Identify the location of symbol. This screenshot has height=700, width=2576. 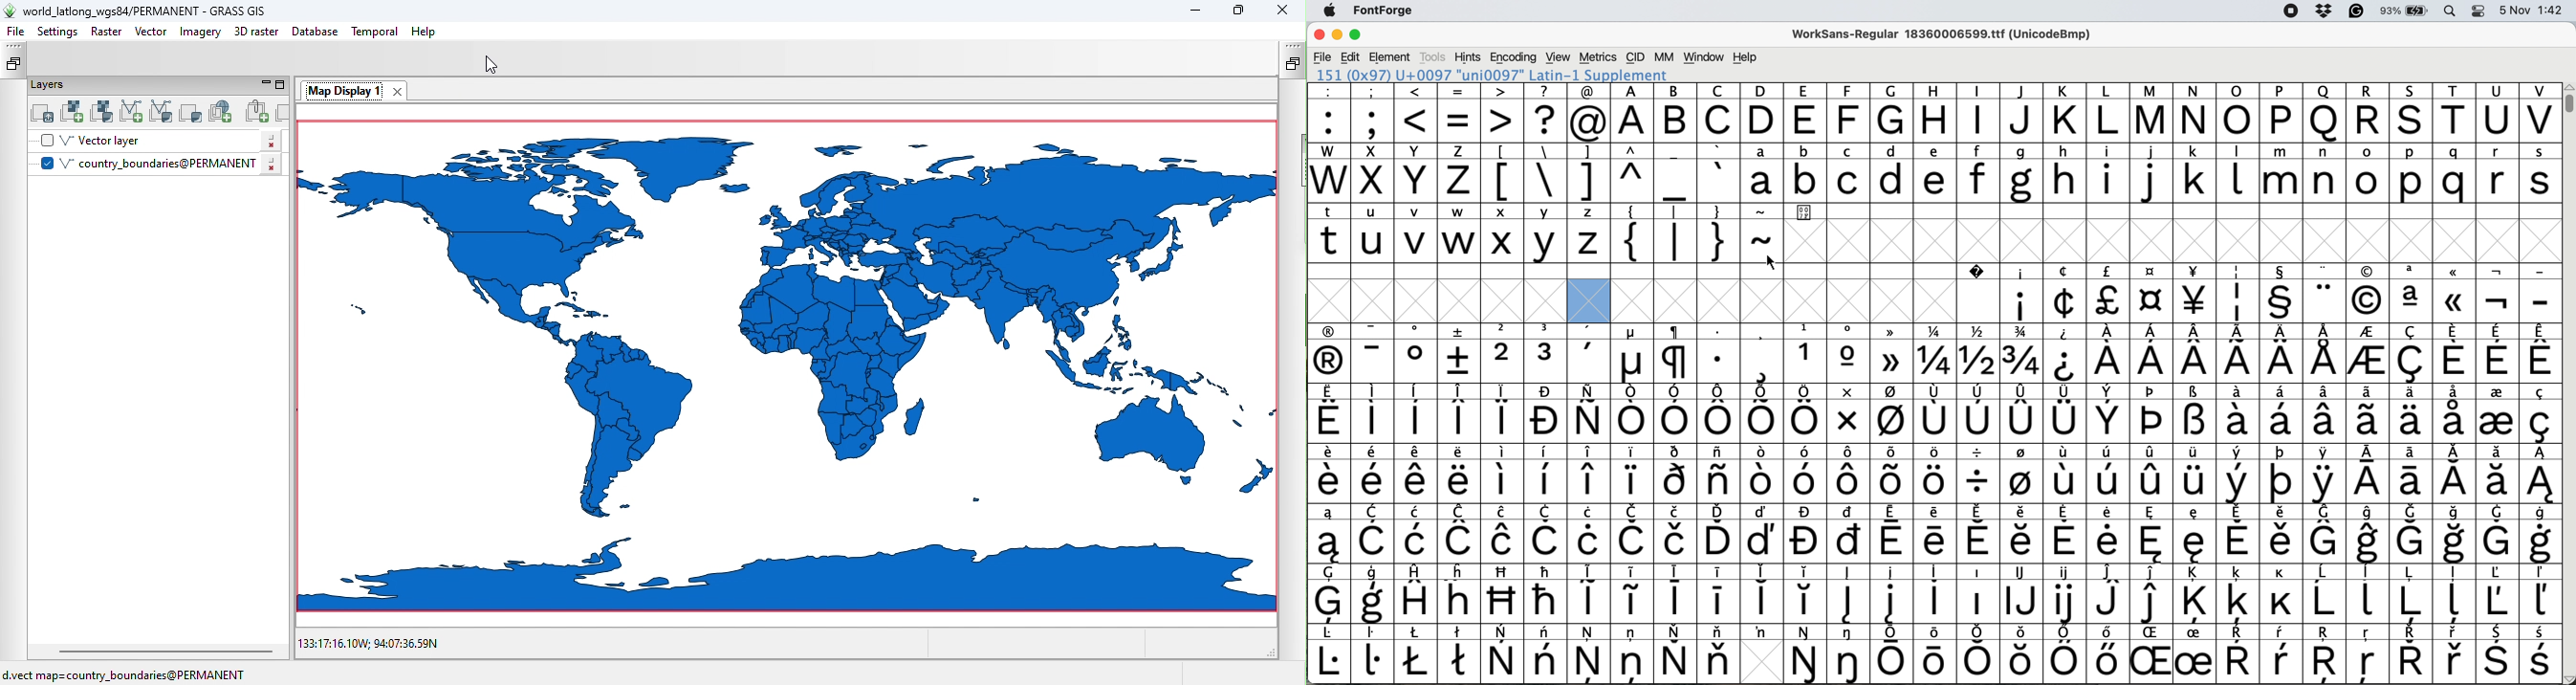
(1718, 353).